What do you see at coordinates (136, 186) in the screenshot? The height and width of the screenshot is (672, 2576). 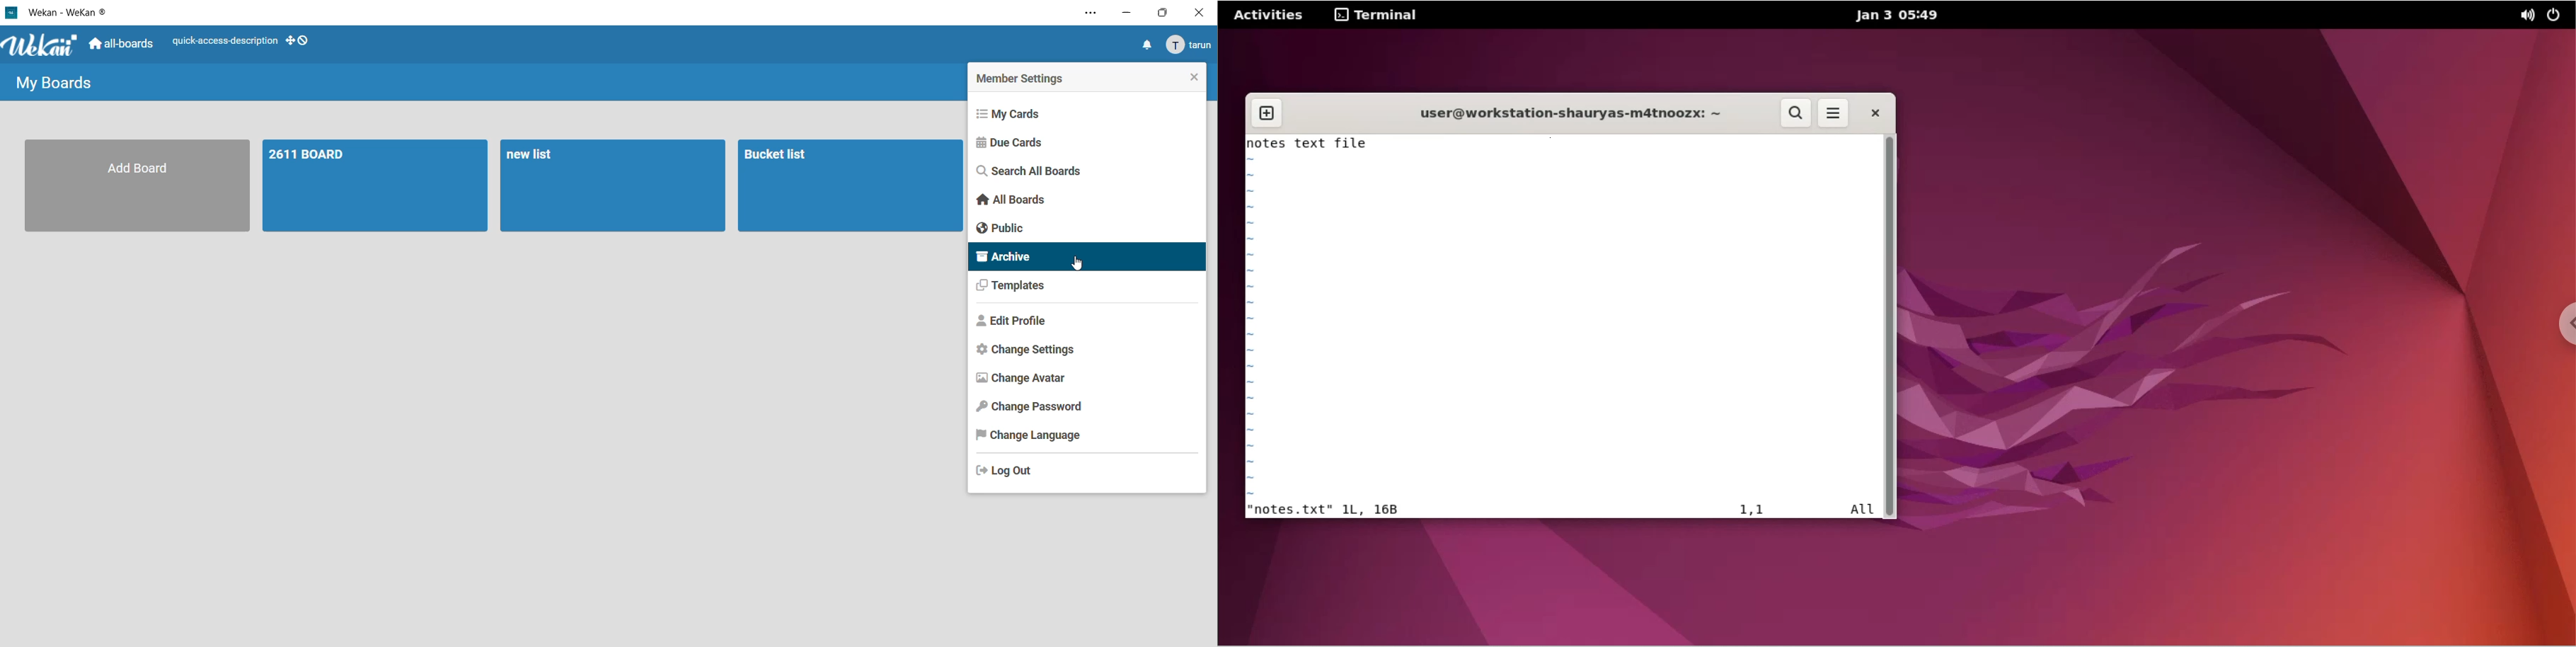 I see `add board` at bounding box center [136, 186].